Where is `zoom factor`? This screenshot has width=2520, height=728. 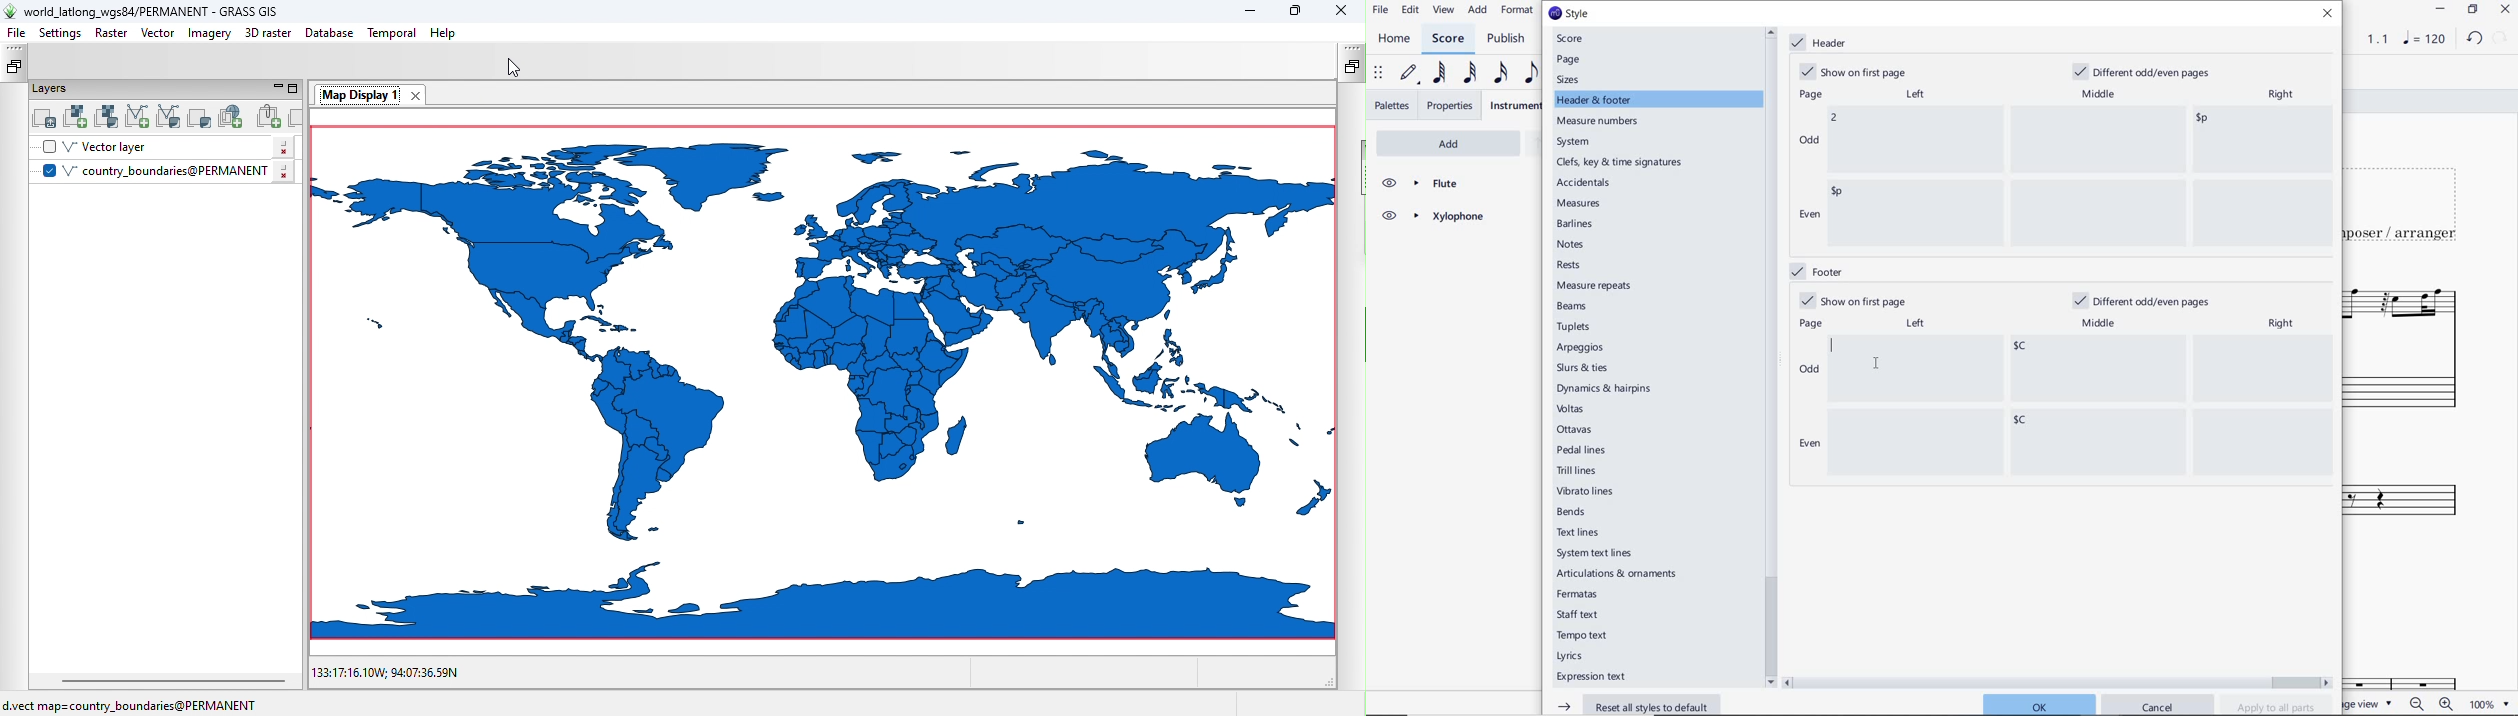 zoom factor is located at coordinates (2487, 704).